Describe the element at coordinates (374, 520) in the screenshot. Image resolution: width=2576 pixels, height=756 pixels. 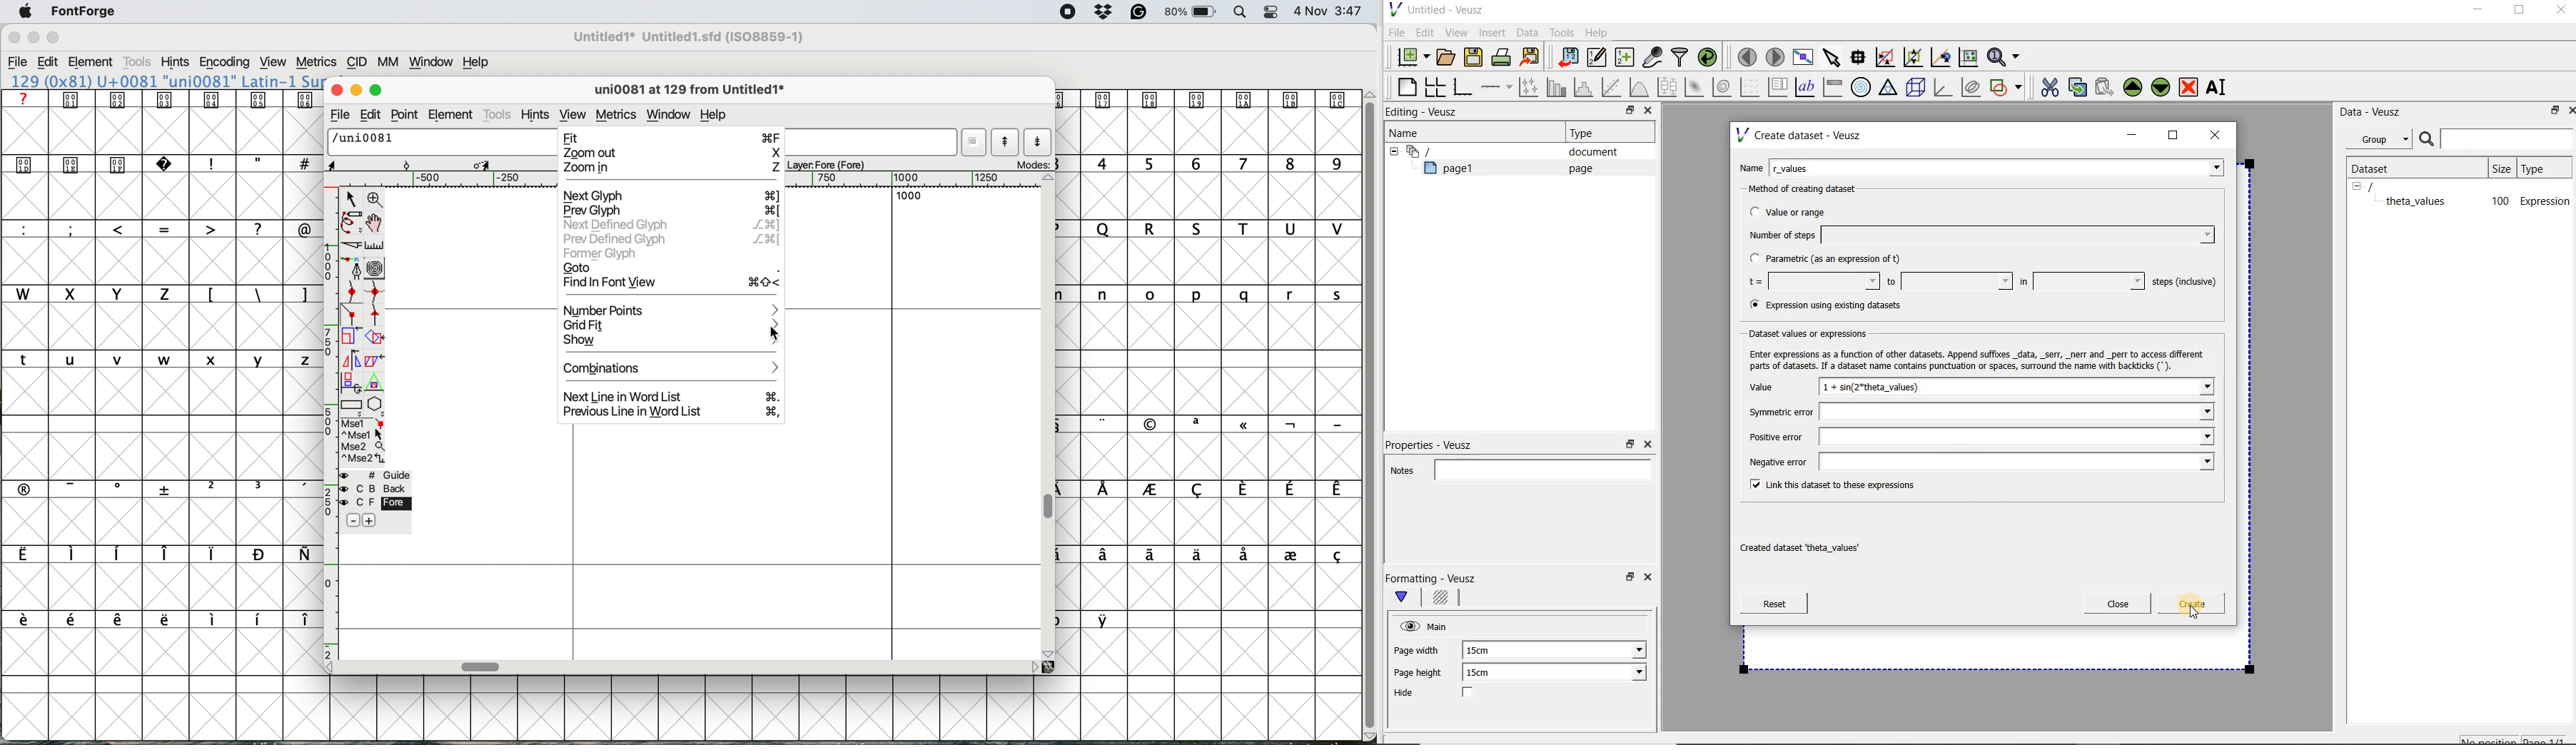
I see `add` at that location.